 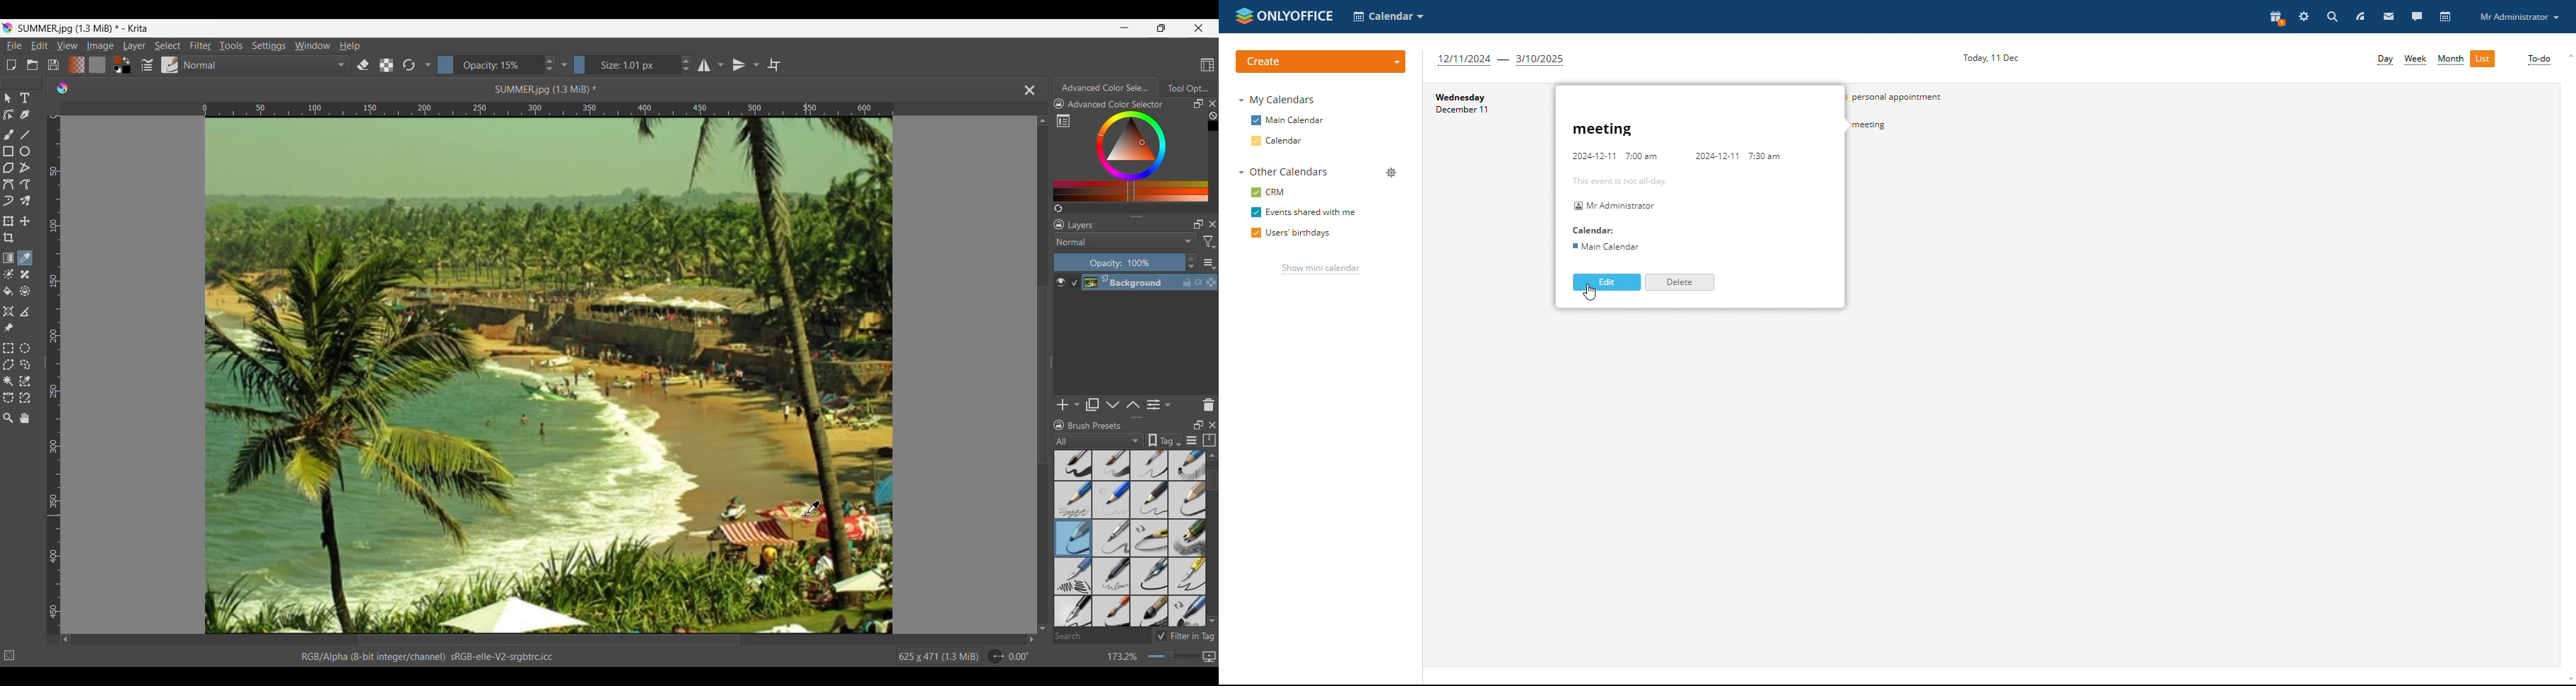 What do you see at coordinates (1082, 225) in the screenshot?
I see `Layers` at bounding box center [1082, 225].